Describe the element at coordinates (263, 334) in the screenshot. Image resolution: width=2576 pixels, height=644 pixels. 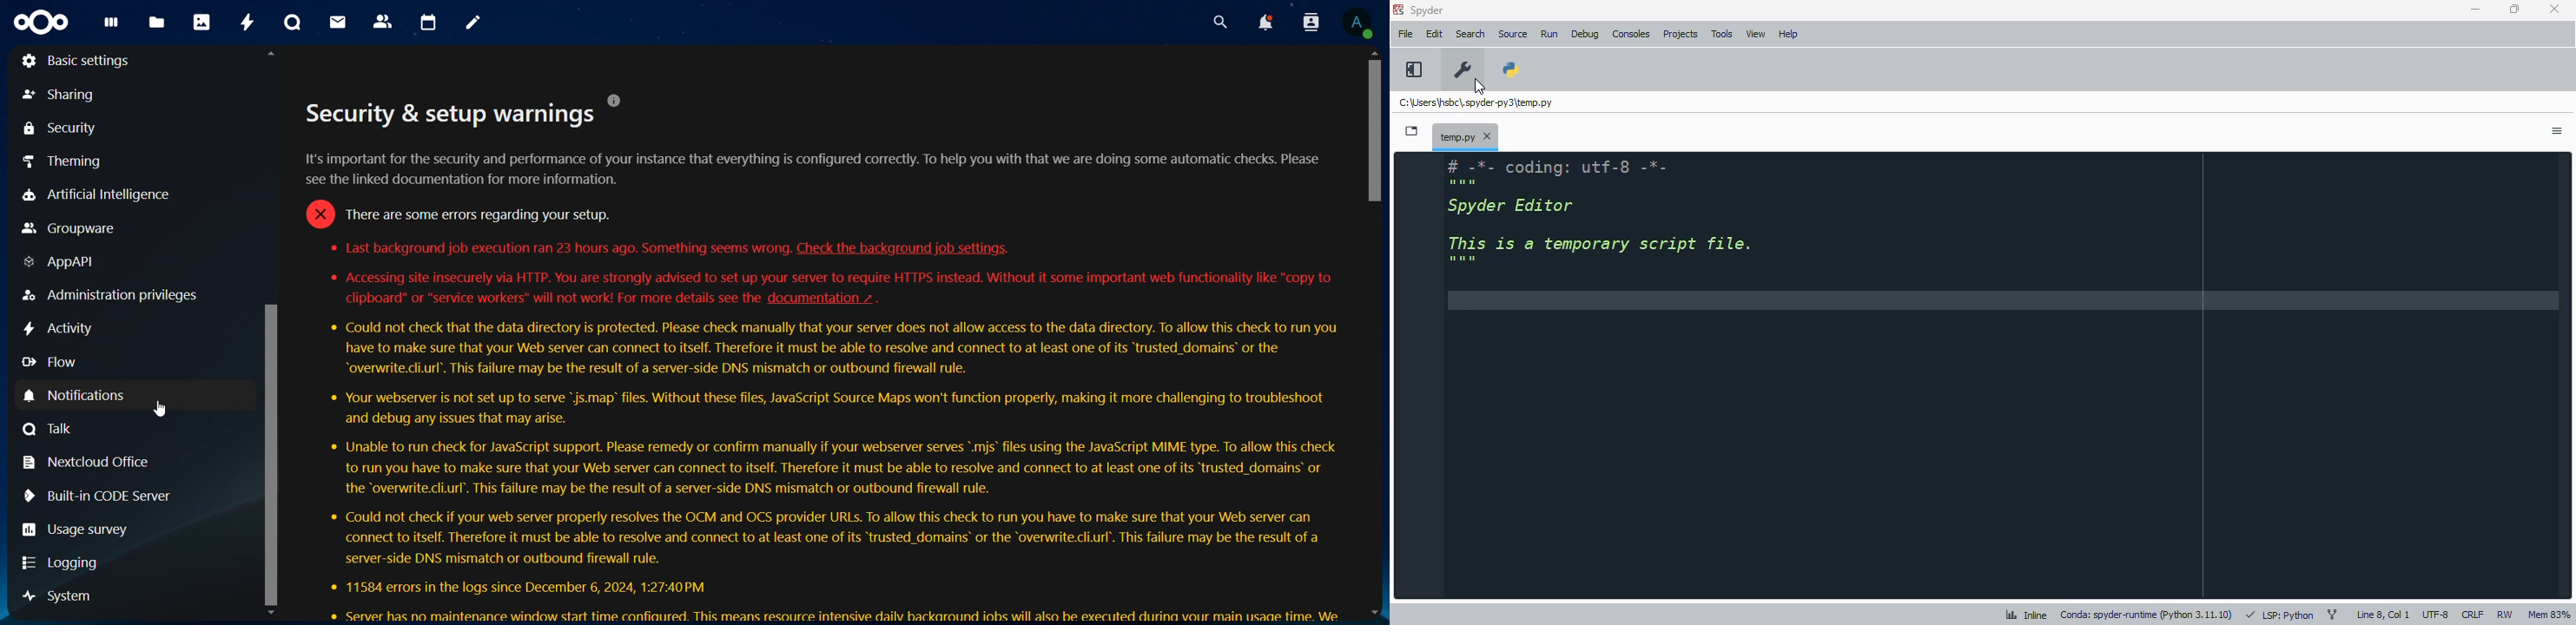
I see `Scrollbar` at that location.